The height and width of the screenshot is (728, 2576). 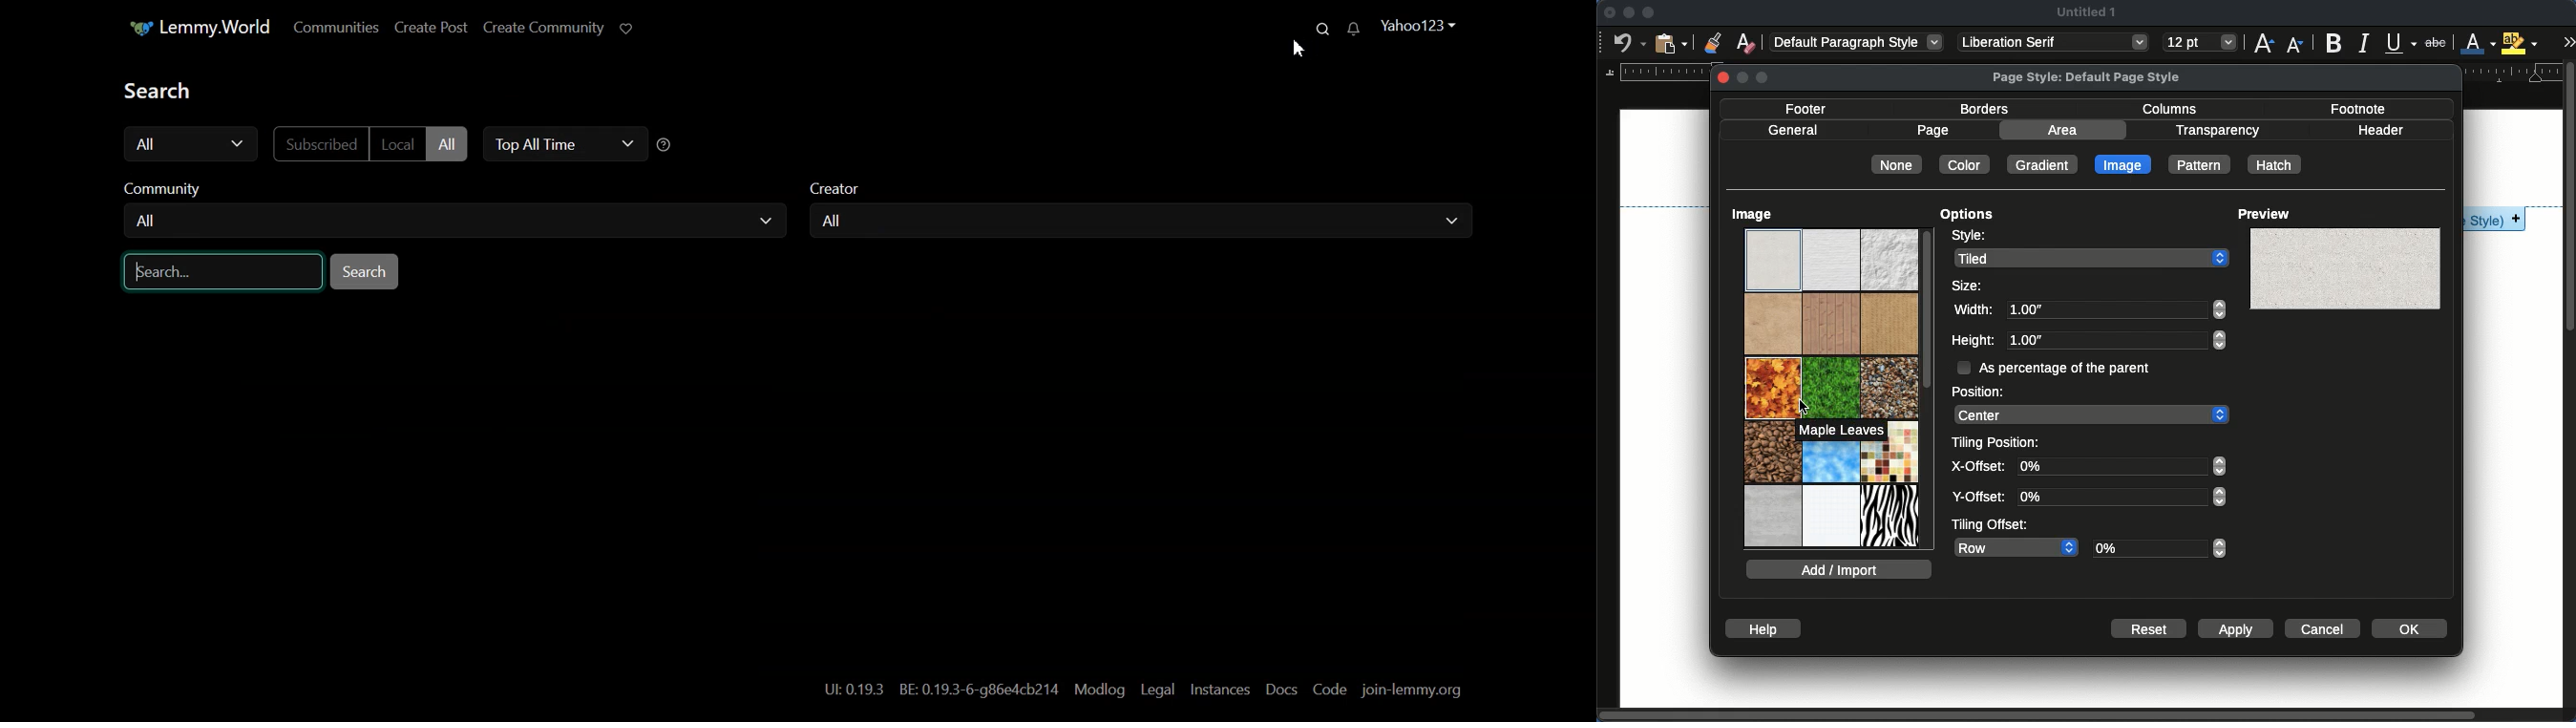 I want to click on Cursor, so click(x=1802, y=406).